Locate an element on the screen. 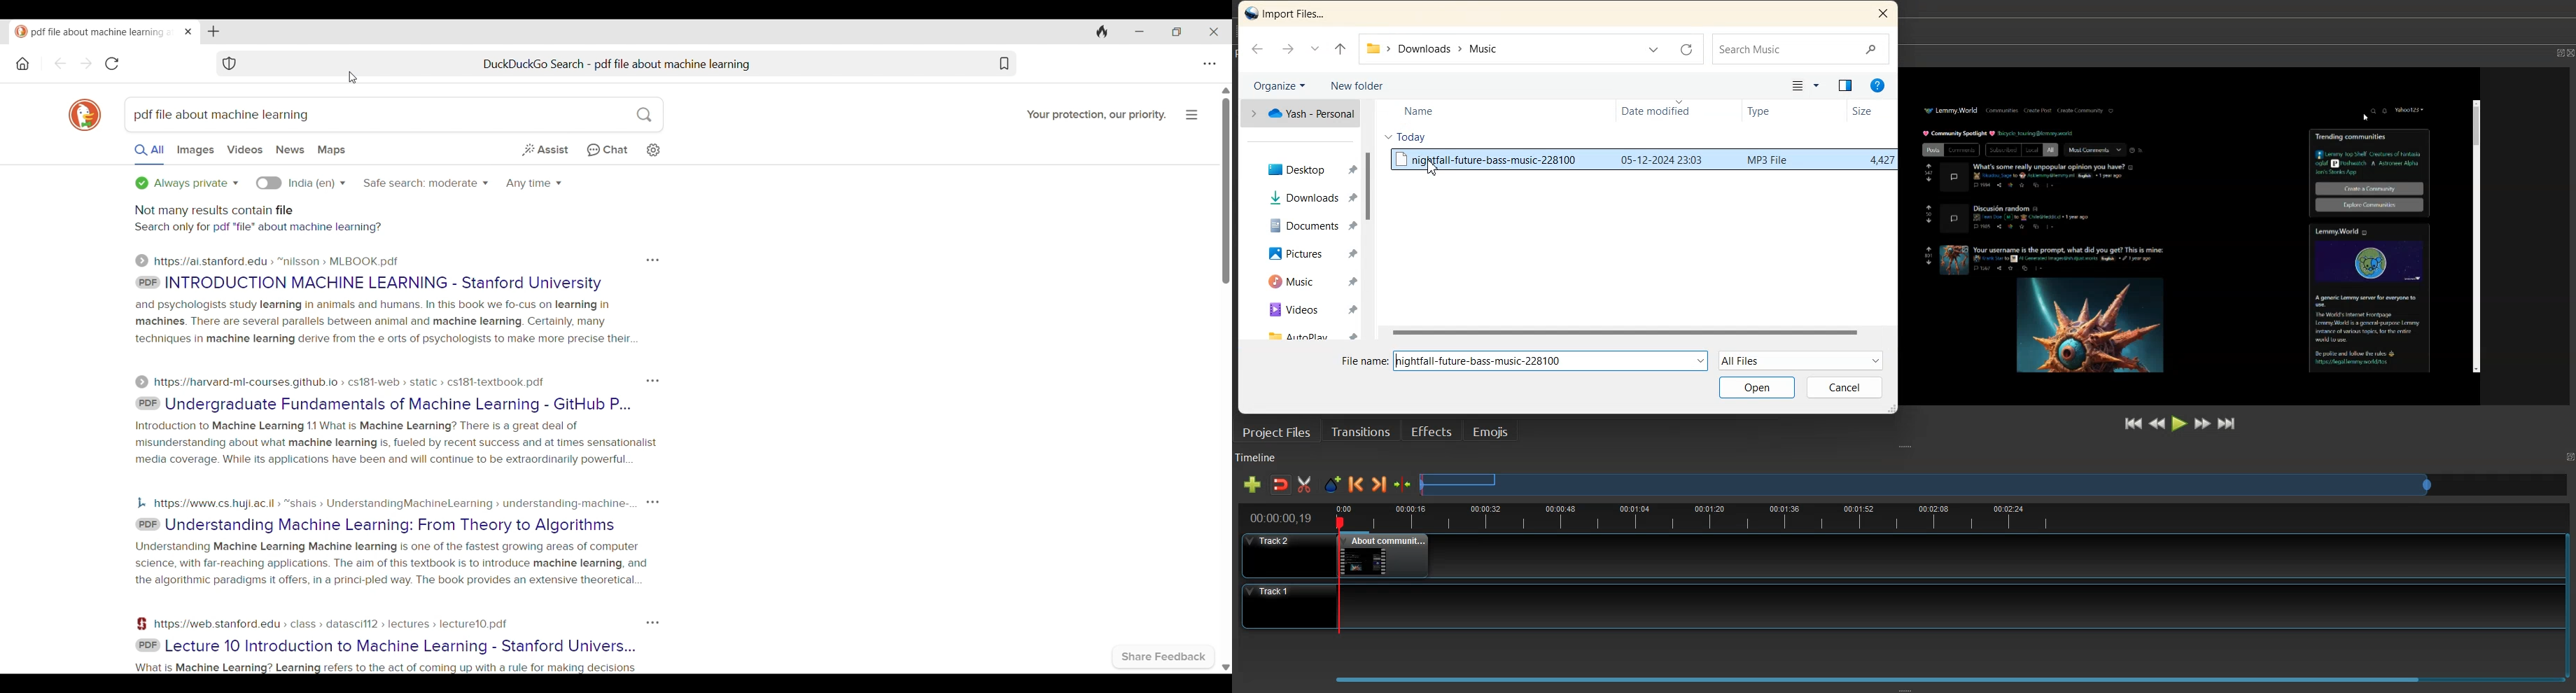  Slider is located at coordinates (1995, 484).